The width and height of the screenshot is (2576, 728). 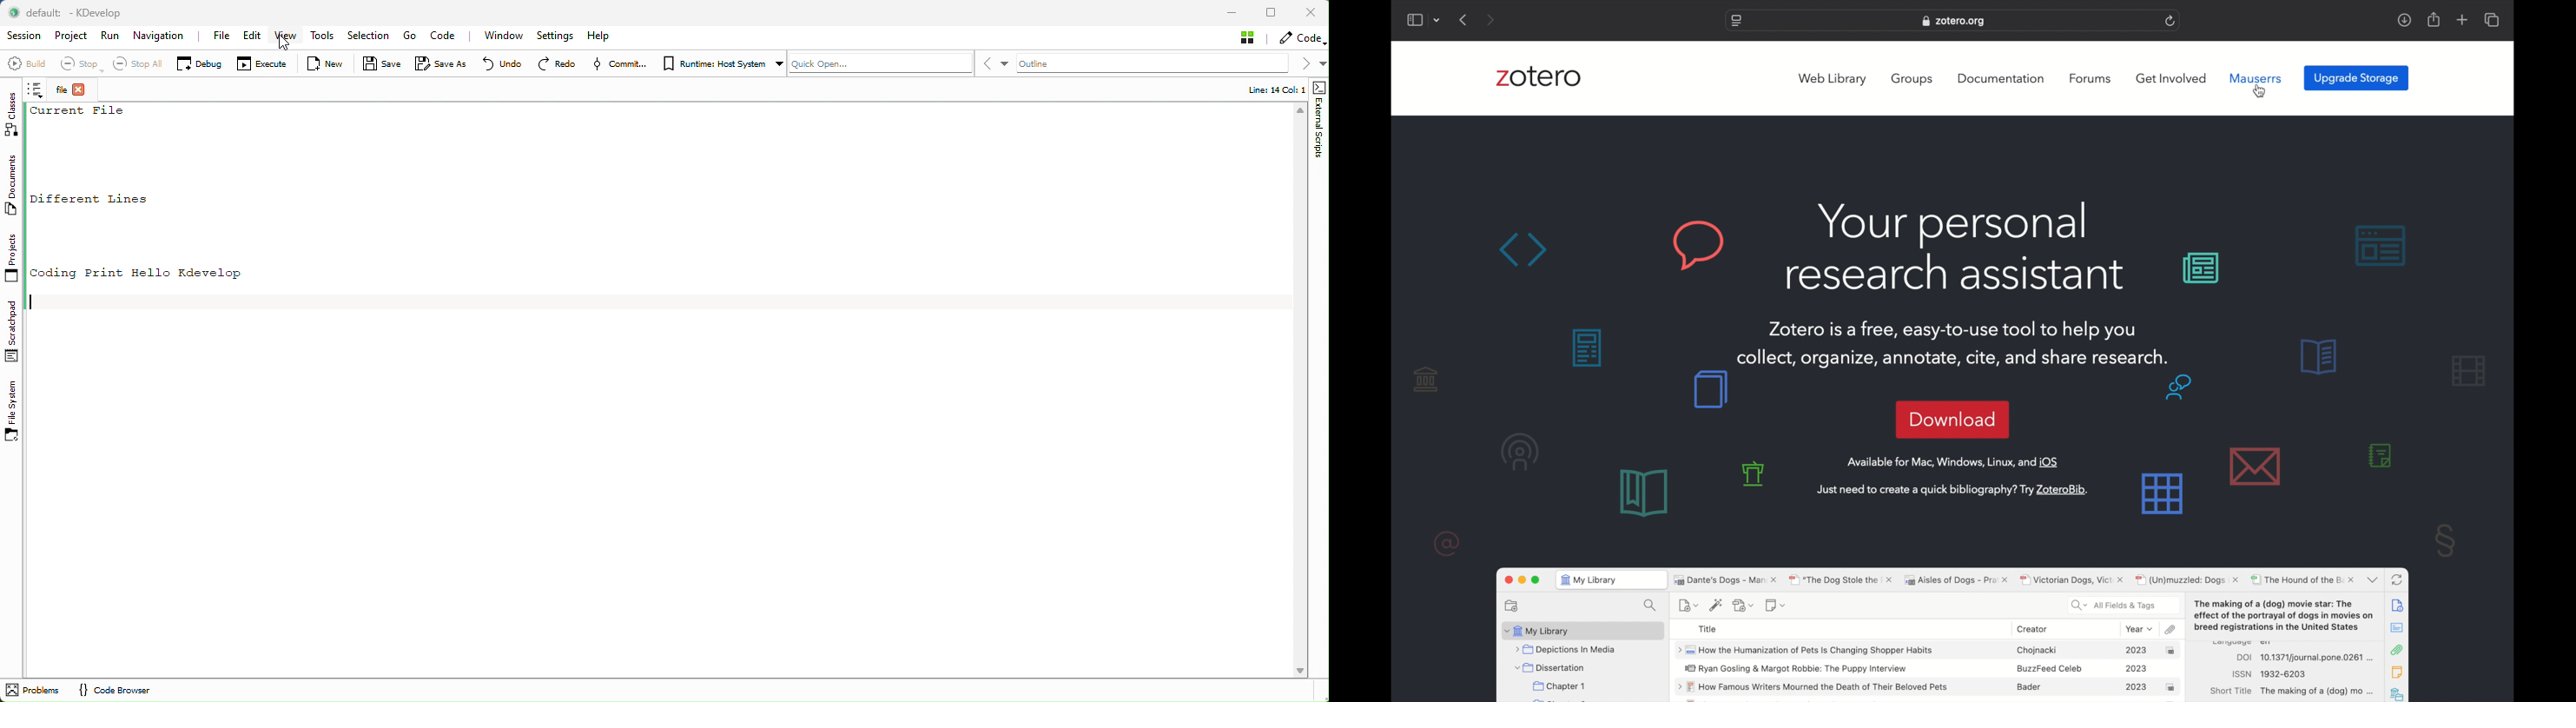 What do you see at coordinates (2393, 447) in the screenshot?
I see `background graphics` at bounding box center [2393, 447].